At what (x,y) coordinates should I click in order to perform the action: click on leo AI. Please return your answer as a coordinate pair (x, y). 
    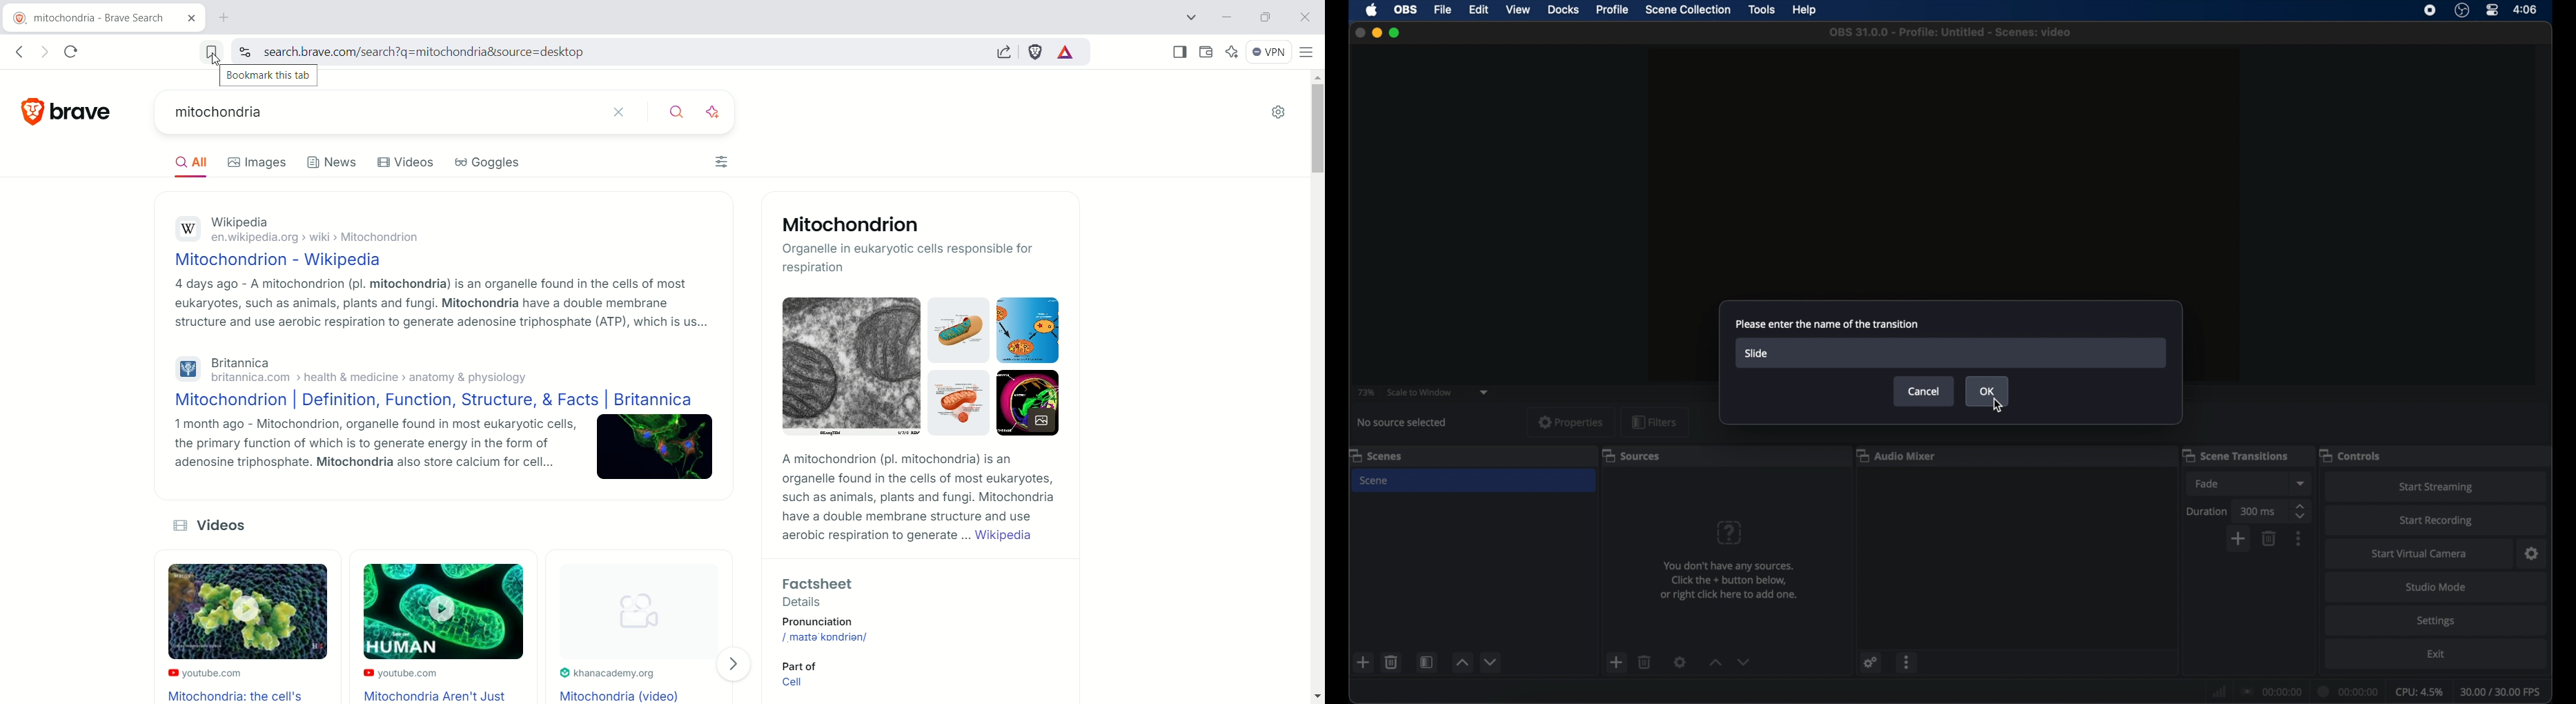
    Looking at the image, I should click on (1236, 52).